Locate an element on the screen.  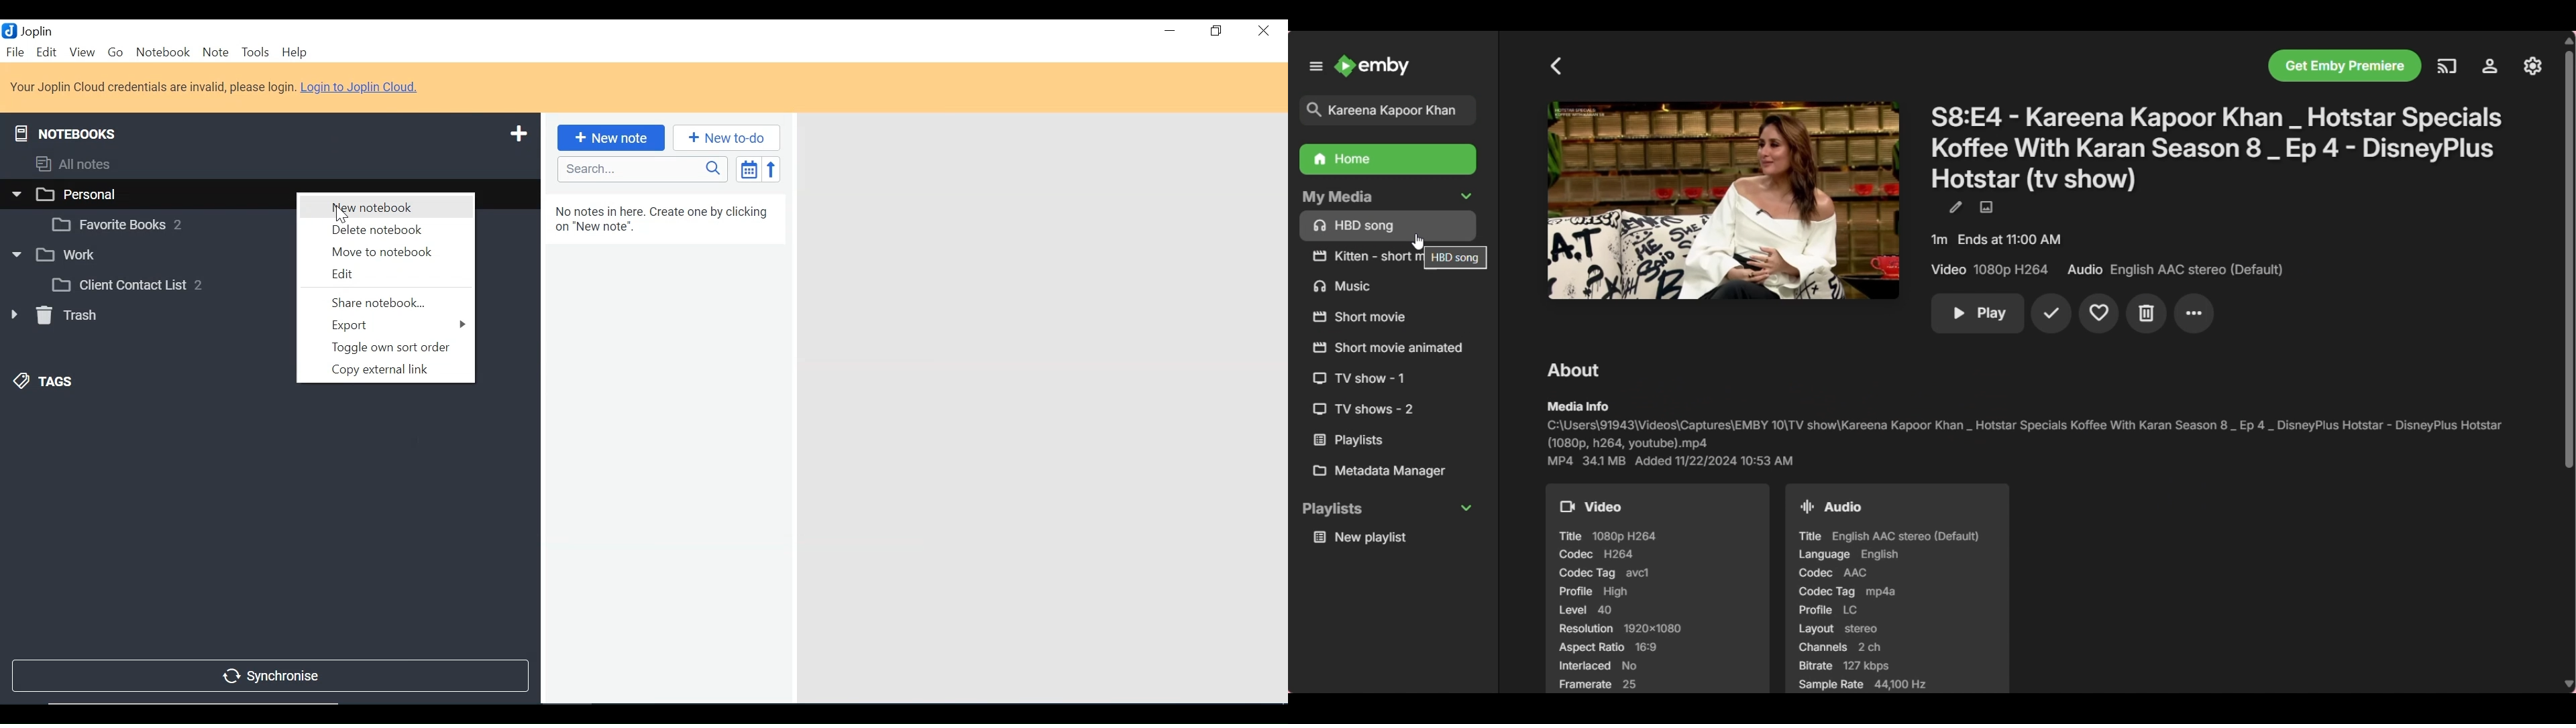
 is located at coordinates (1376, 410).